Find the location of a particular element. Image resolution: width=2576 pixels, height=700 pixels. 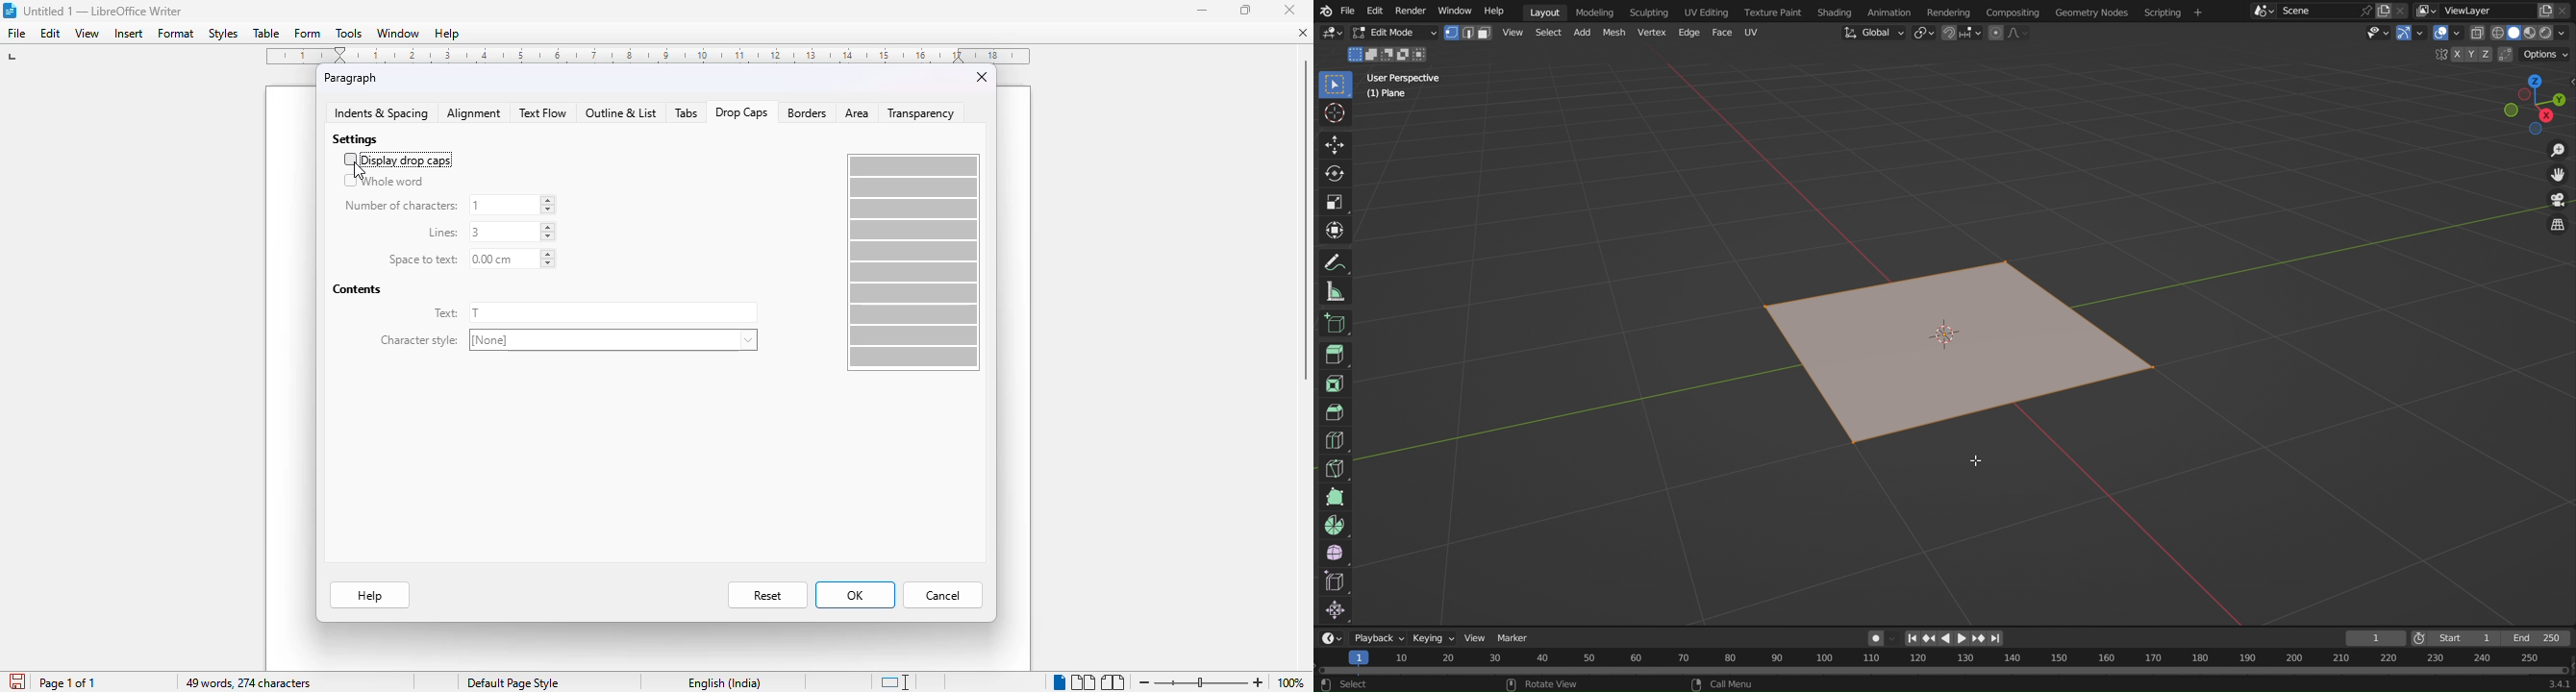

View Layer is located at coordinates (2474, 10).